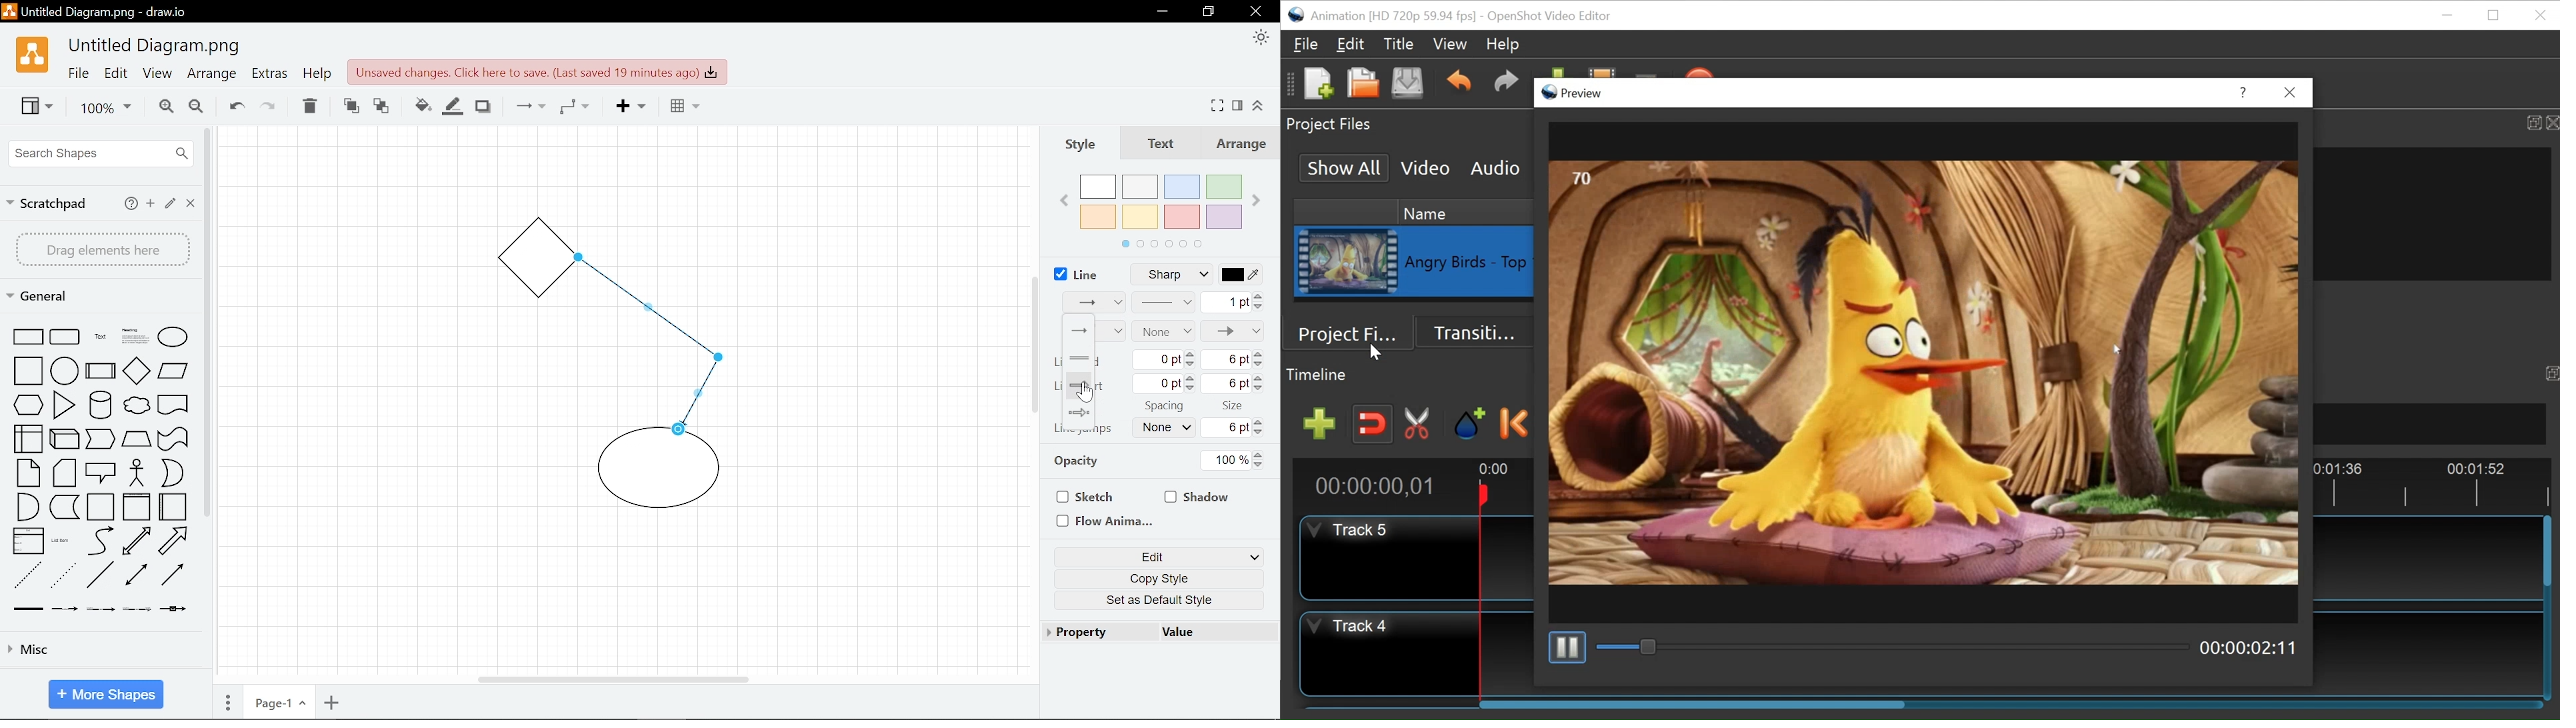  Describe the element at coordinates (1515, 423) in the screenshot. I see `Previous Marker` at that location.